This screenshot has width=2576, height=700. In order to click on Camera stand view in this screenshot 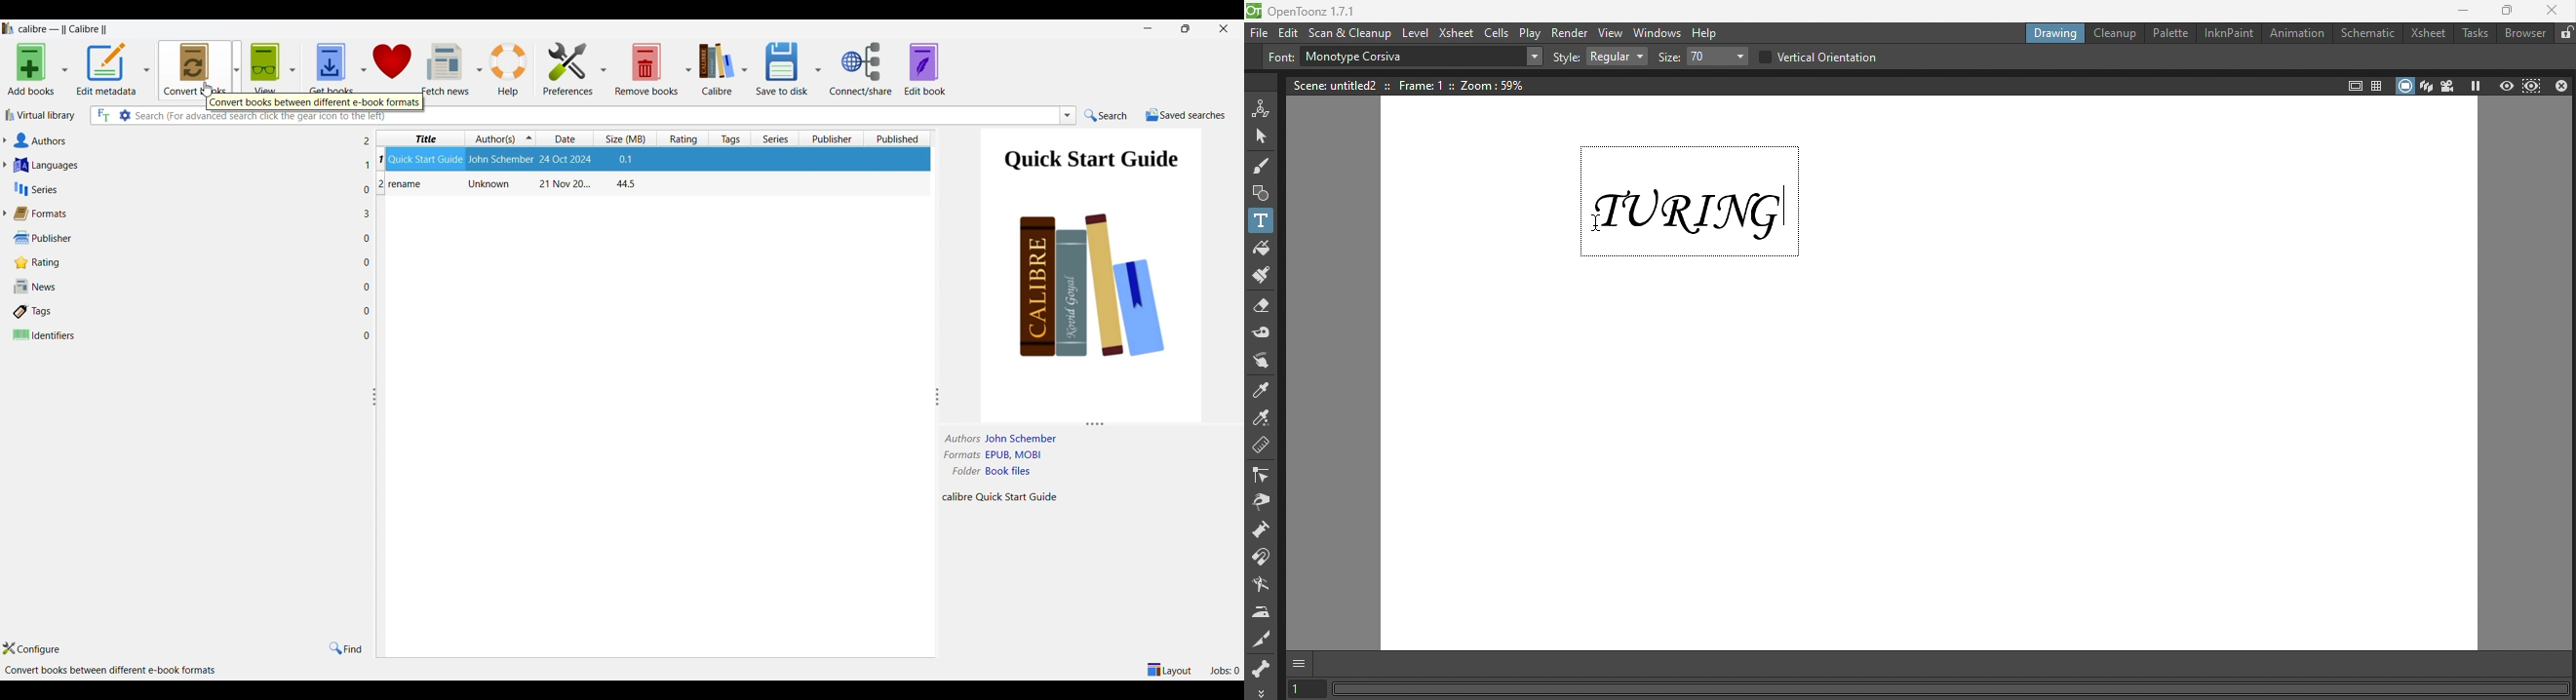, I will do `click(2402, 86)`.